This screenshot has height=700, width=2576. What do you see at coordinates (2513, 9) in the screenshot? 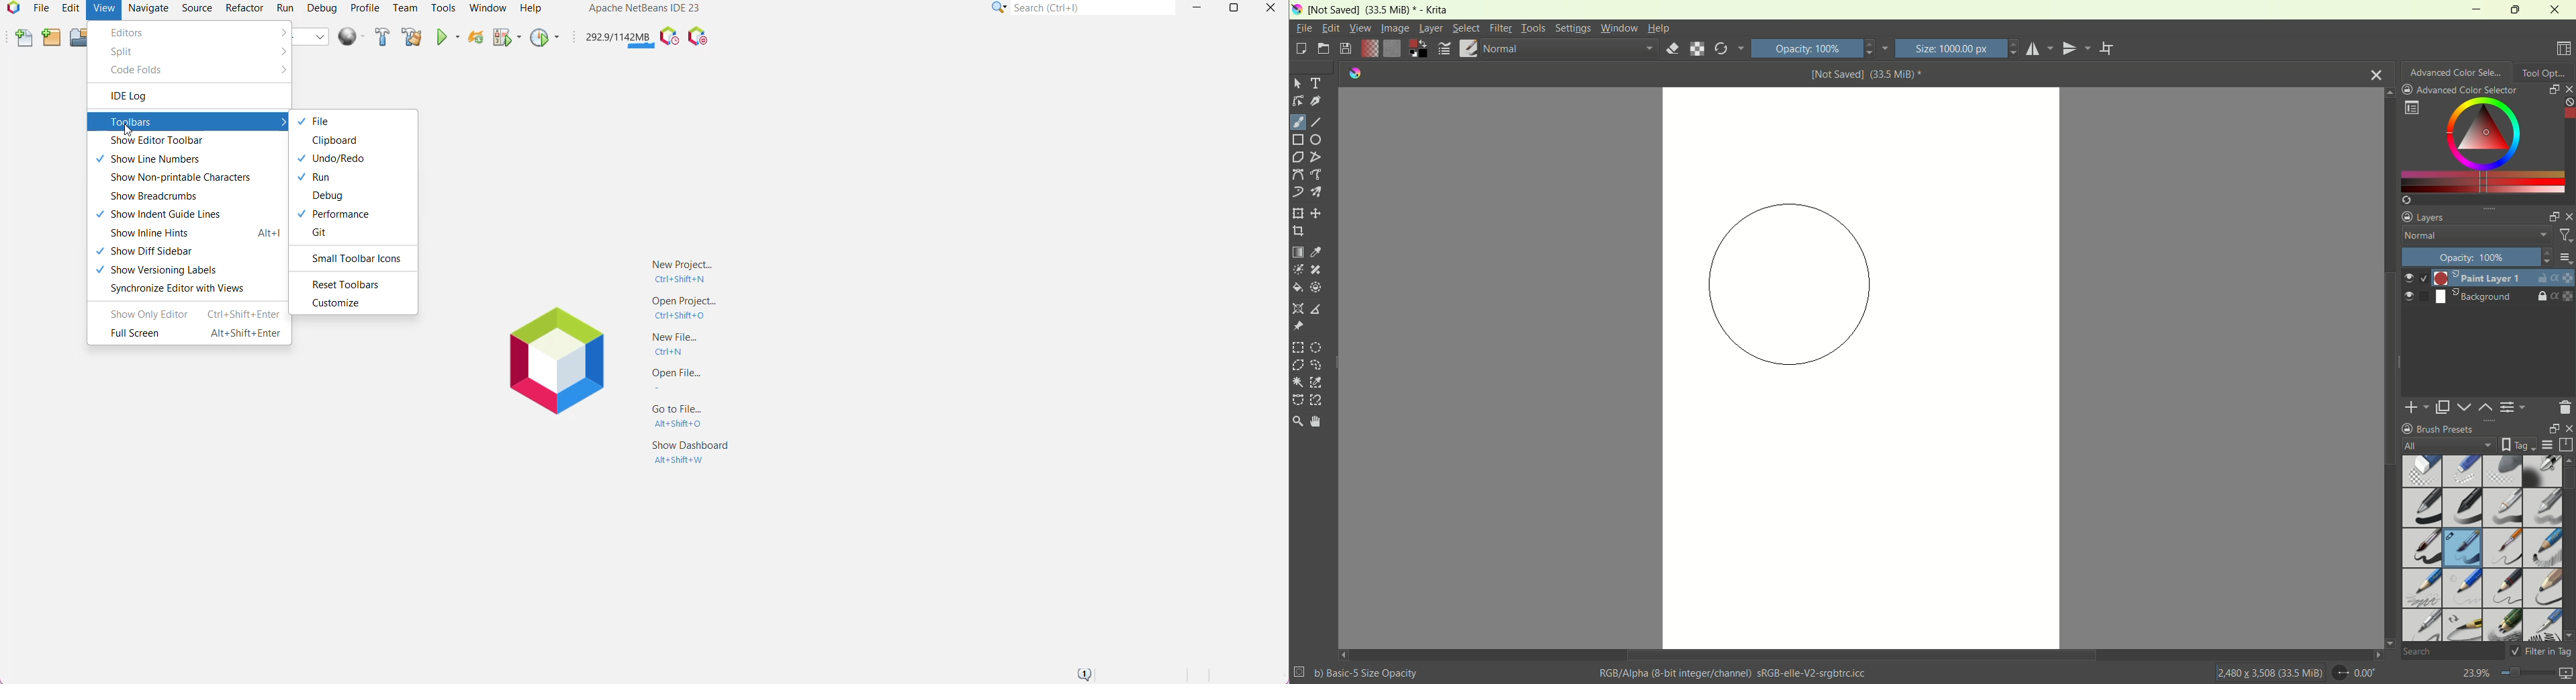
I see `maximize` at bounding box center [2513, 9].